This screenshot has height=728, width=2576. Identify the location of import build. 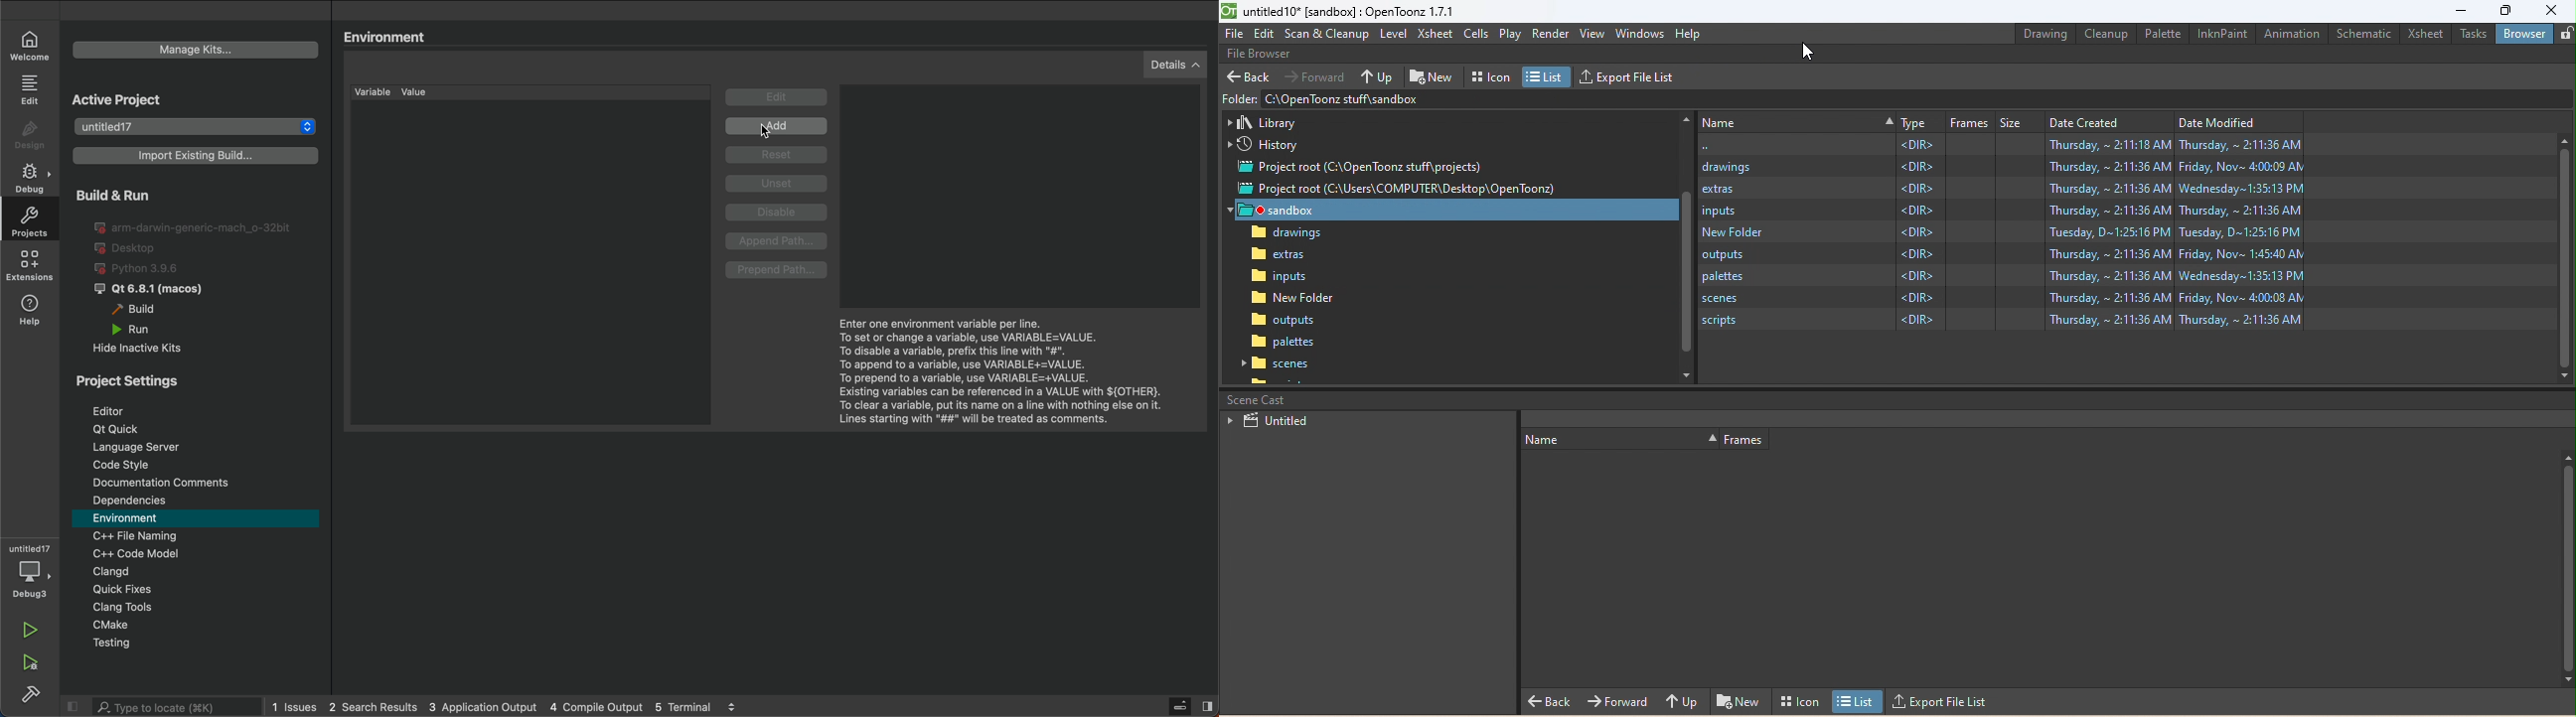
(193, 160).